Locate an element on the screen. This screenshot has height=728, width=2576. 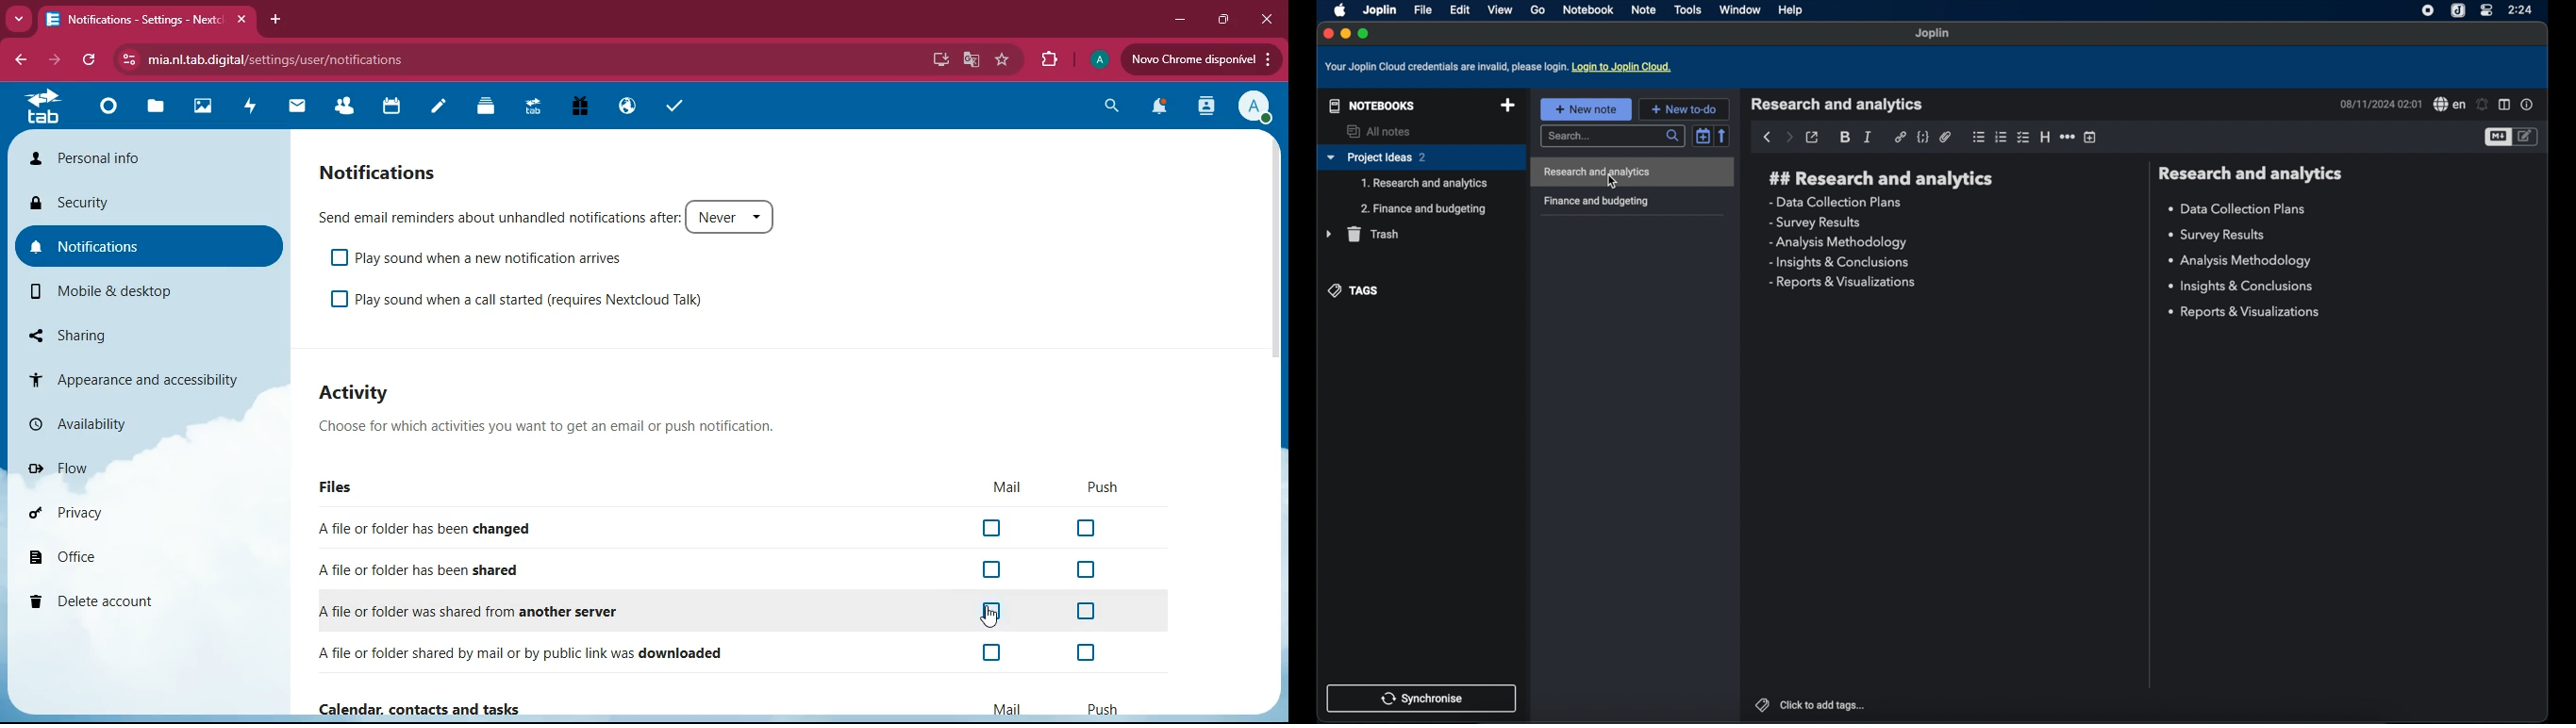
tasks is located at coordinates (670, 106).